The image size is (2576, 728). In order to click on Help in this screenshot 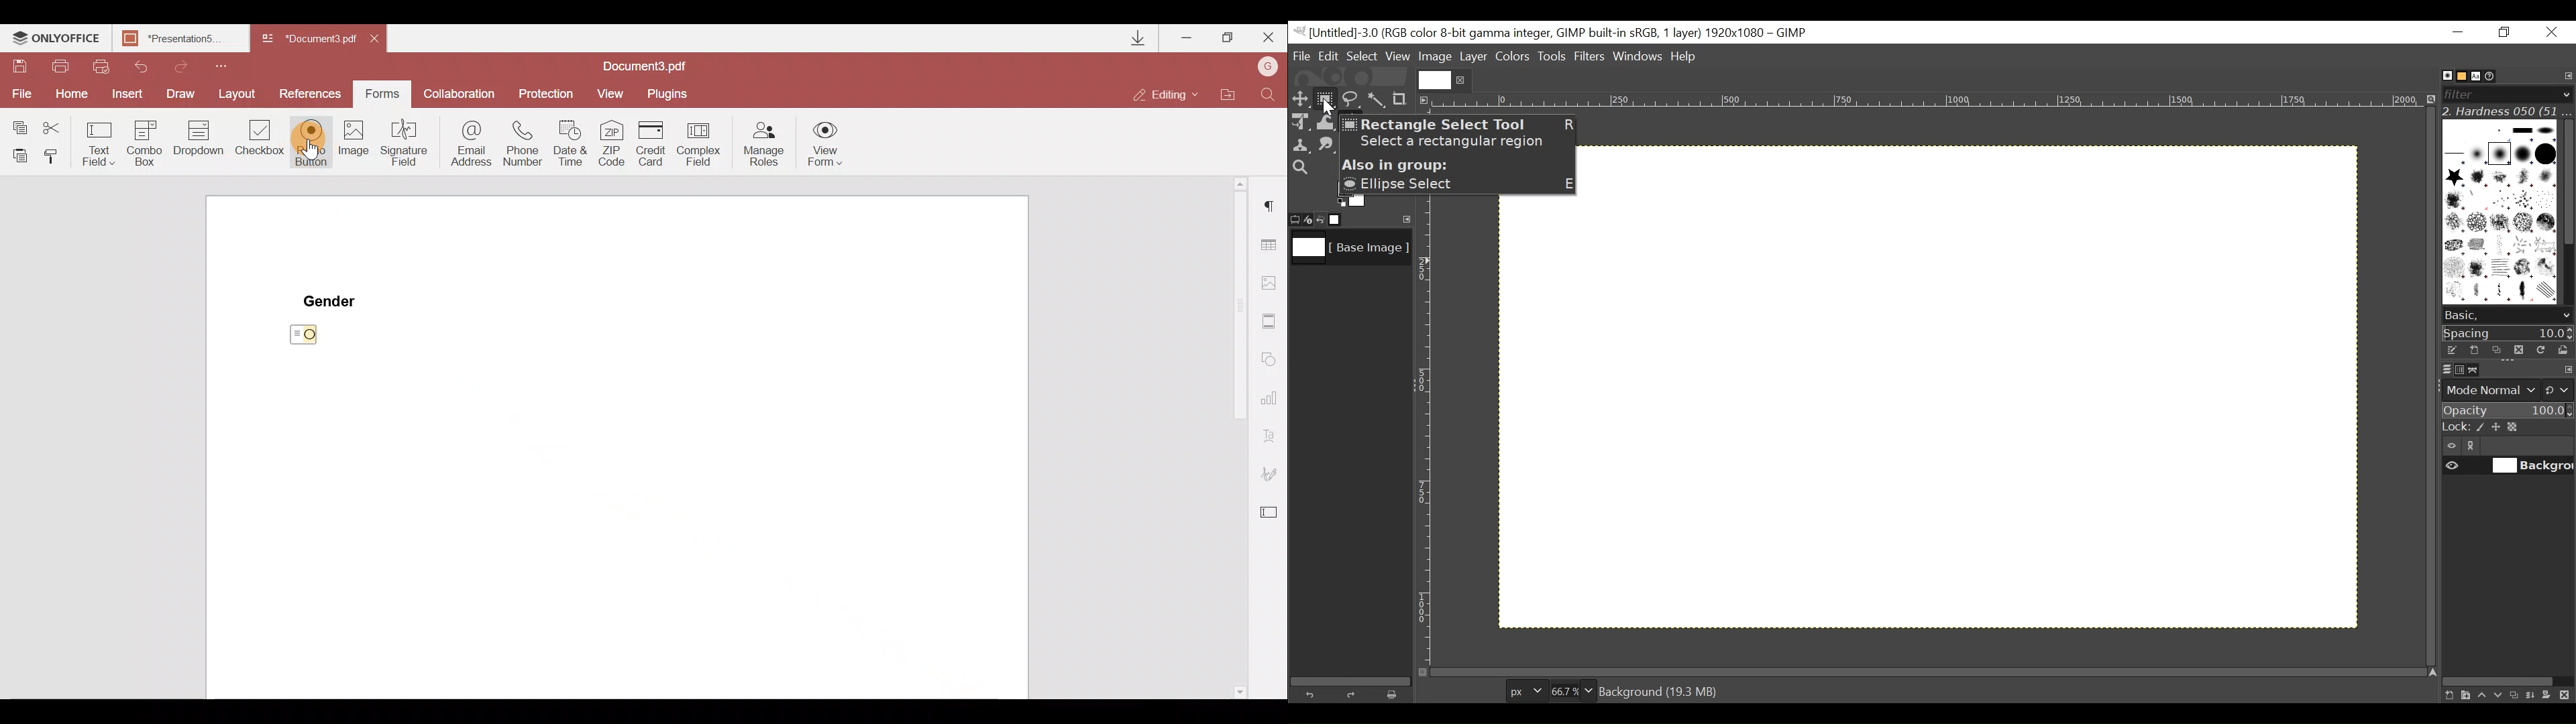, I will do `click(1686, 58)`.